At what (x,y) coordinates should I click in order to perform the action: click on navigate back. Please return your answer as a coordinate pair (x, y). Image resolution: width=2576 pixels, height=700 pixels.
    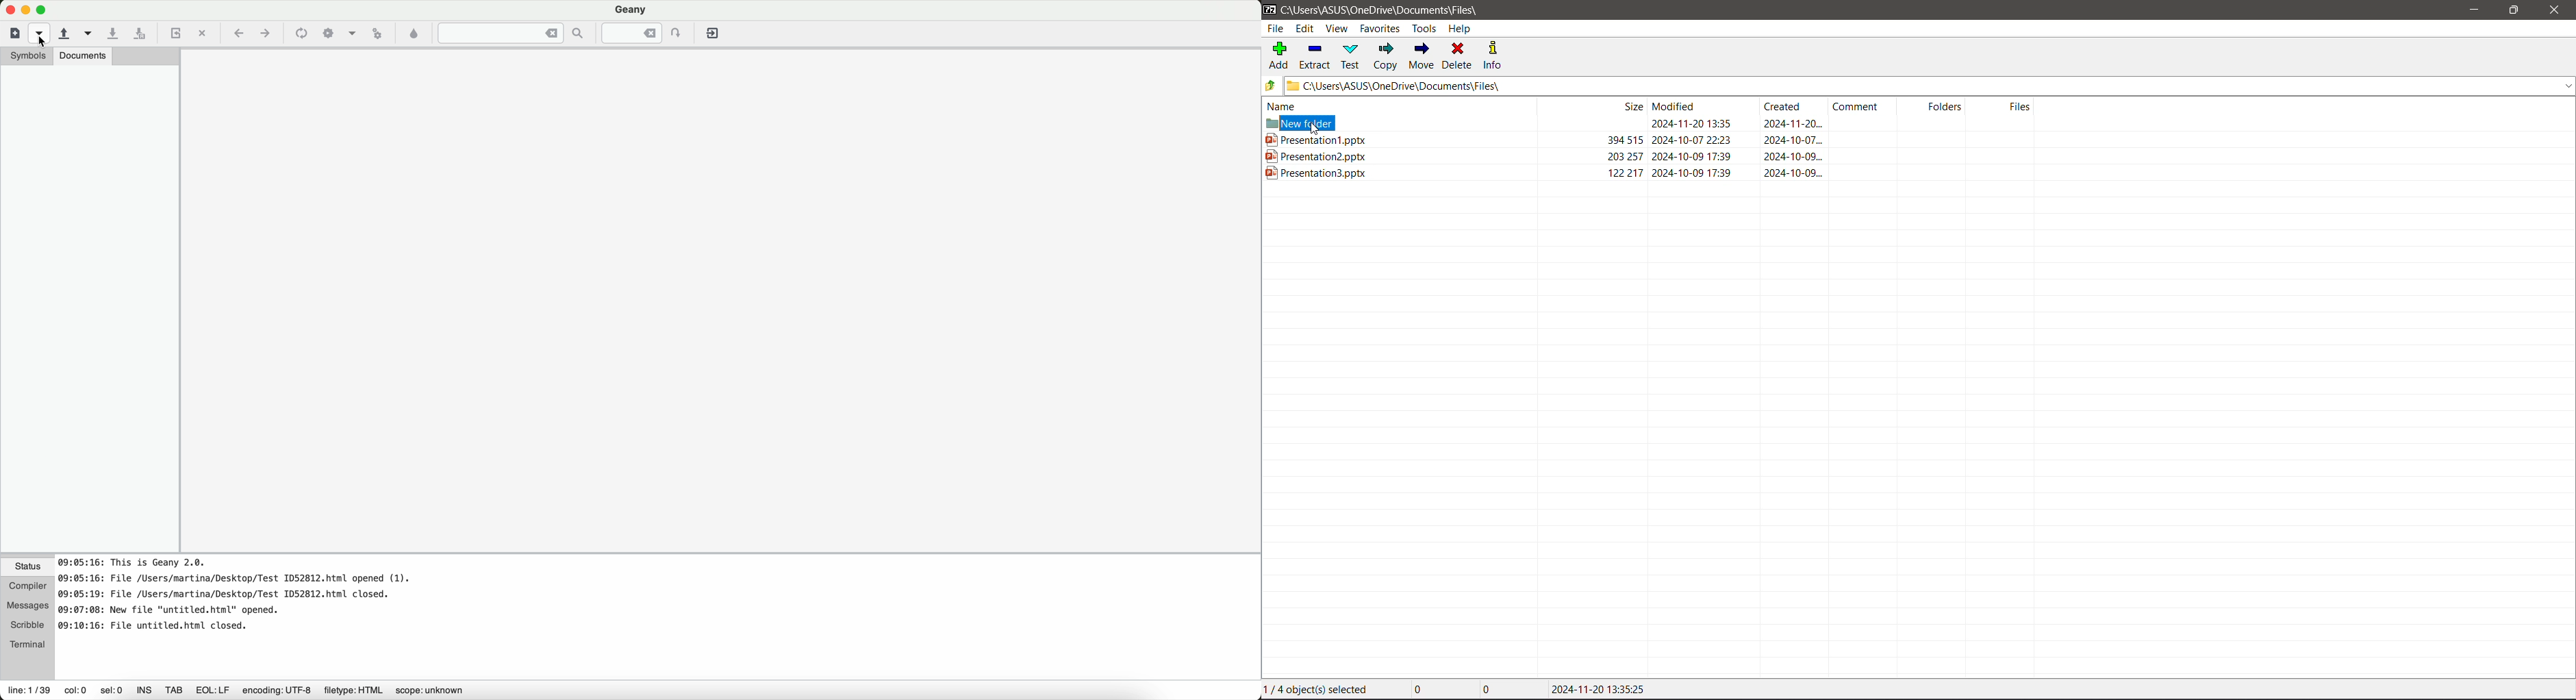
    Looking at the image, I should click on (237, 33).